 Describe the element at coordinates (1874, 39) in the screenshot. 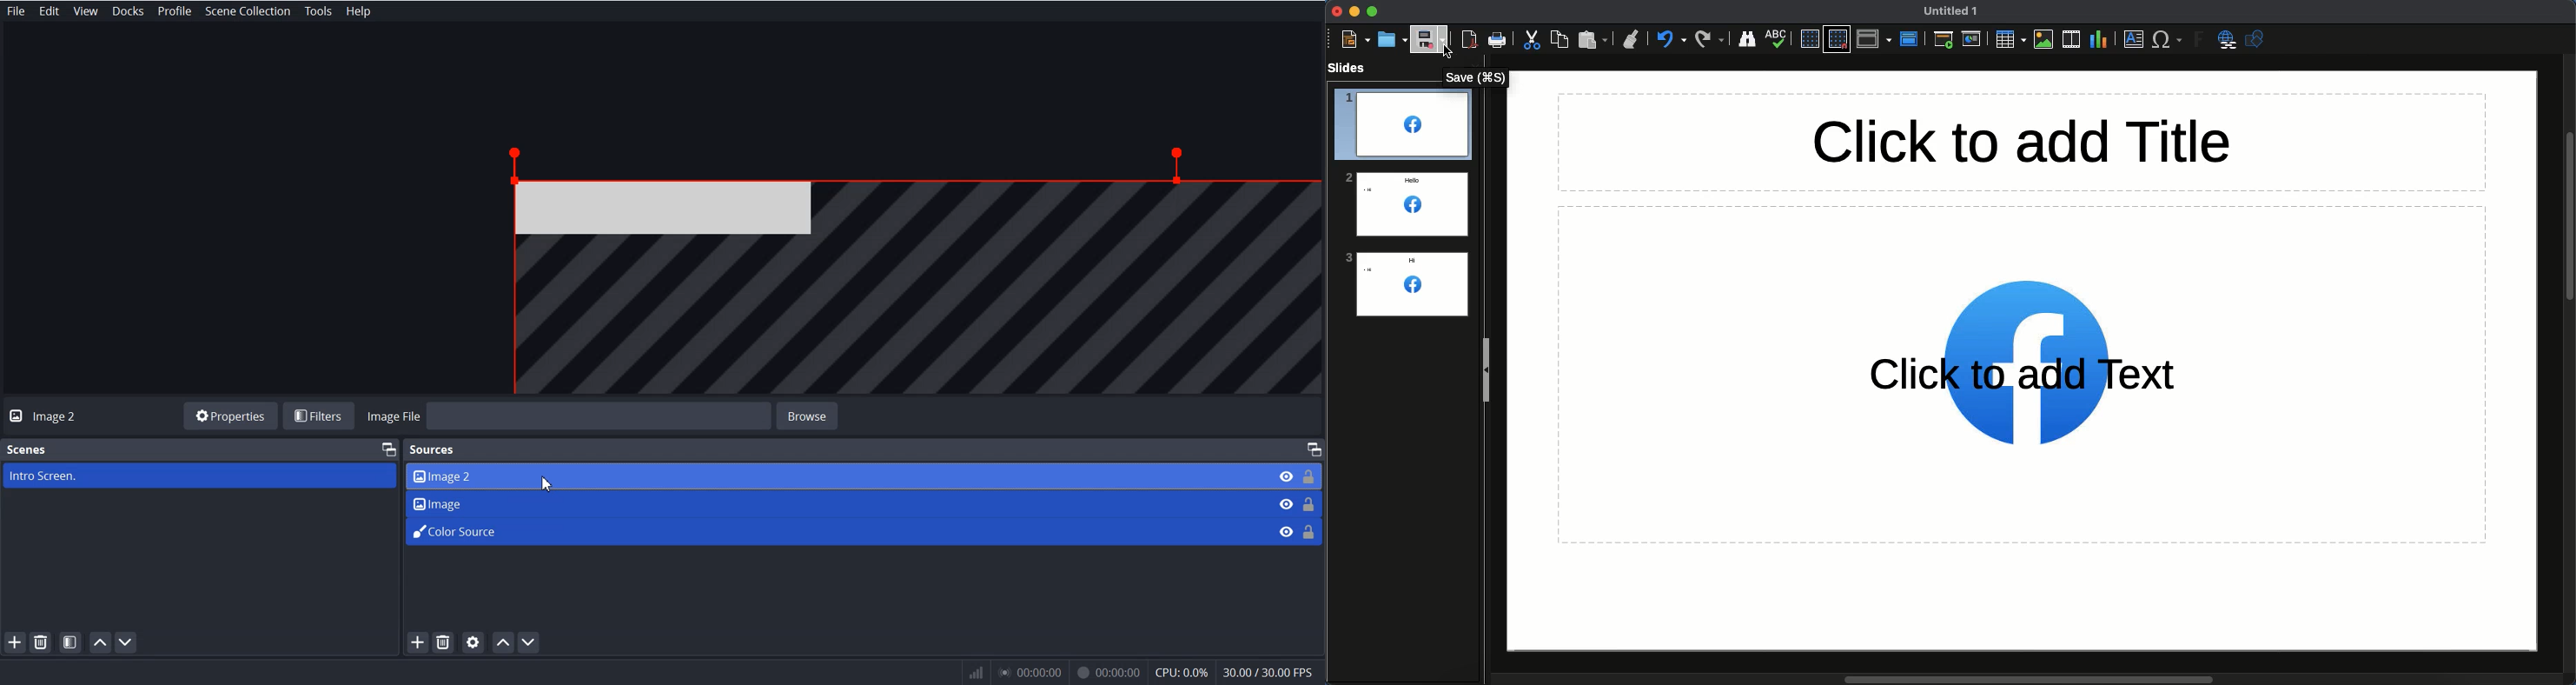

I see `Display views` at that location.